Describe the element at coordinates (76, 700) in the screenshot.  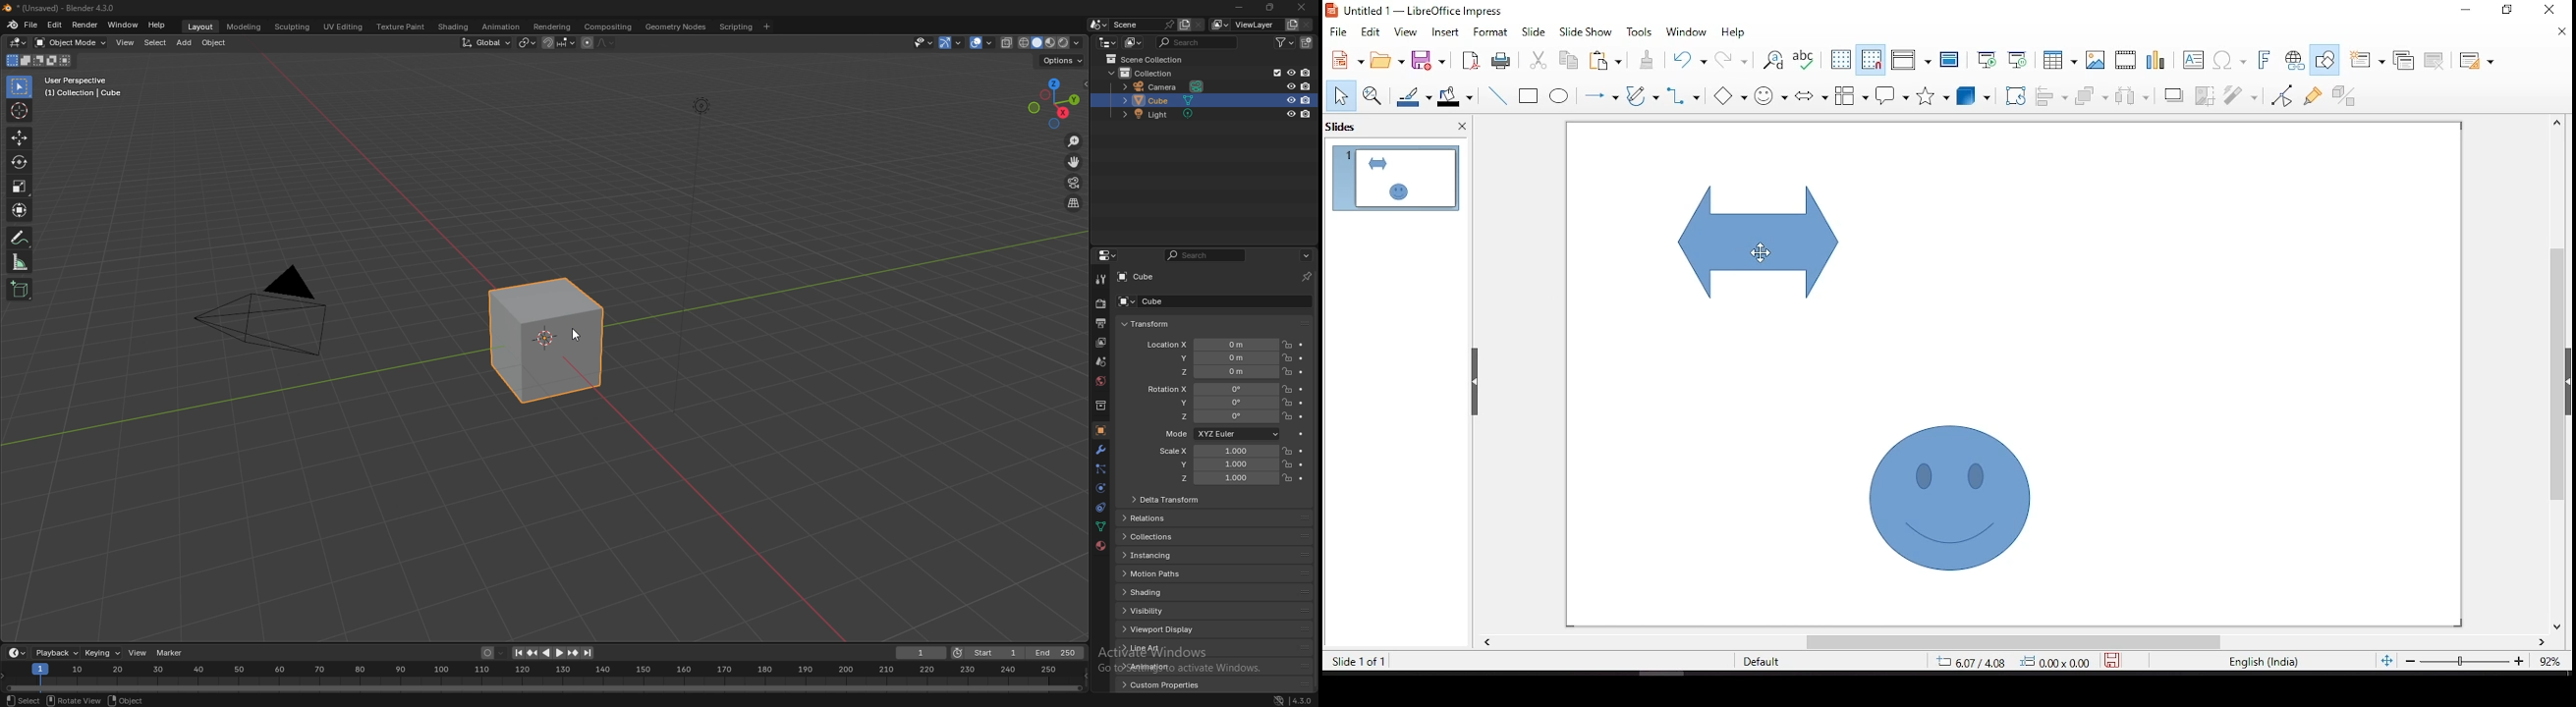
I see `rotate view` at that location.